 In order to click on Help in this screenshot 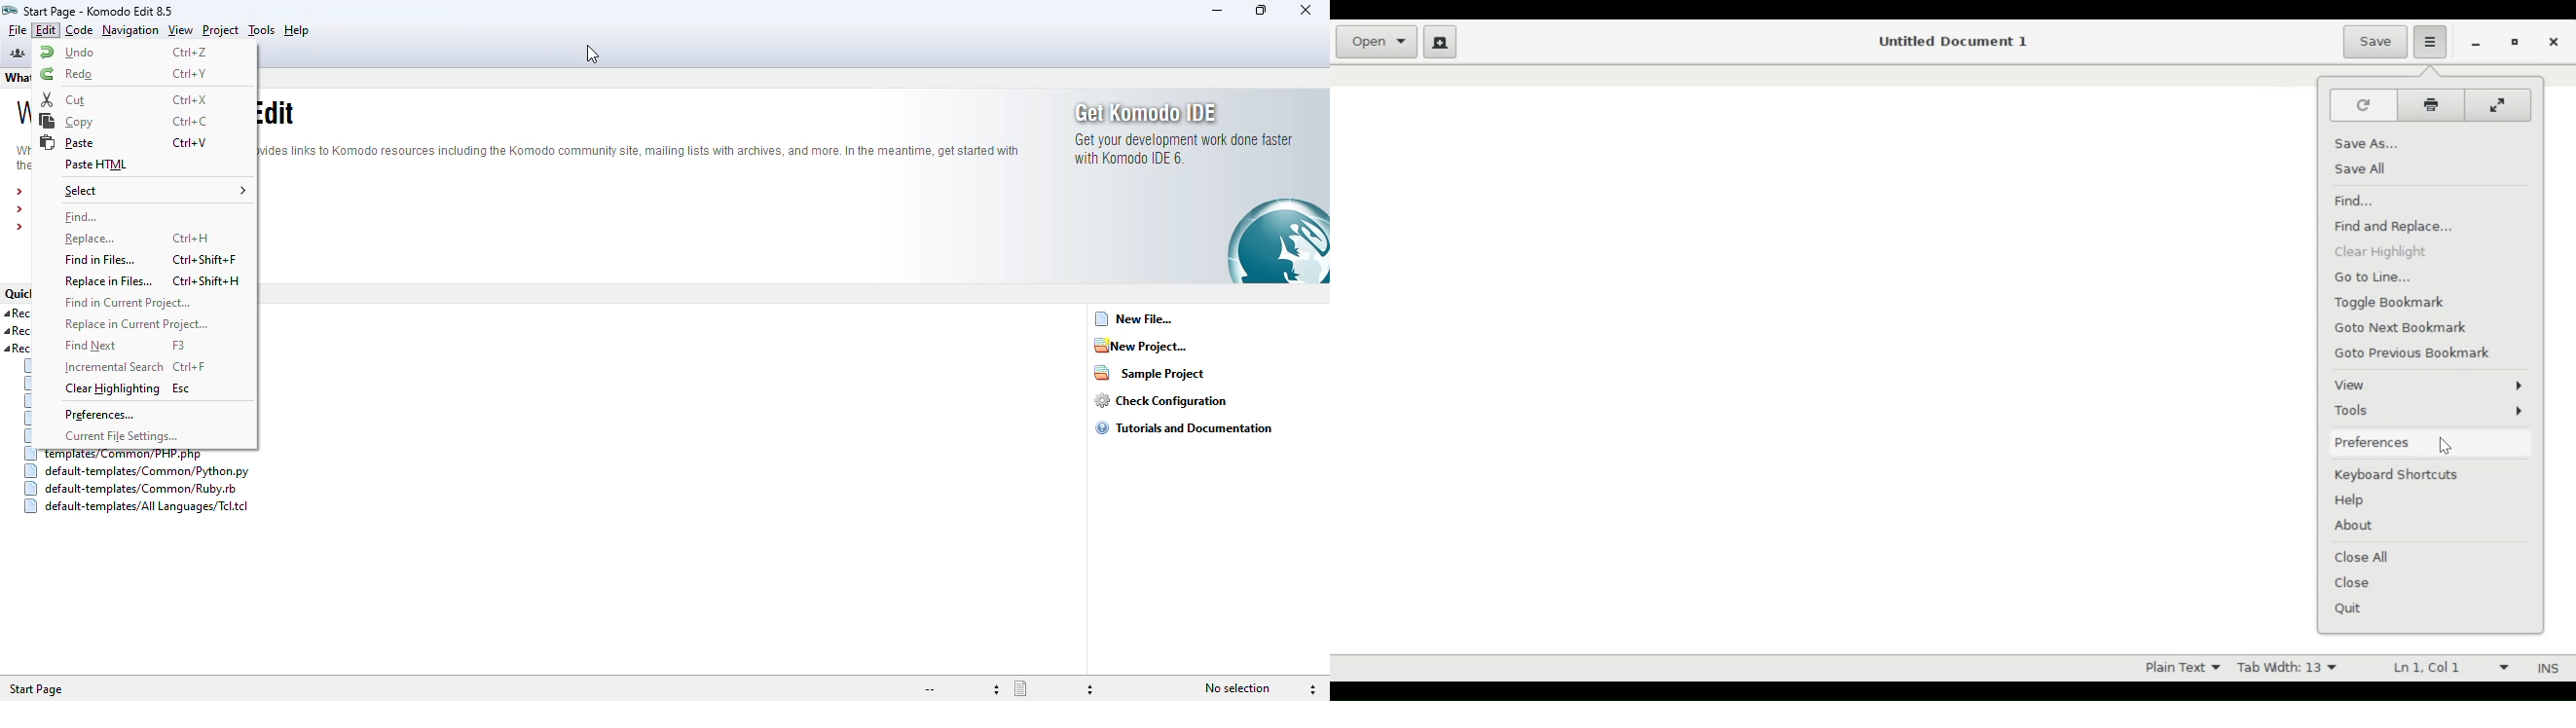, I will do `click(2353, 501)`.